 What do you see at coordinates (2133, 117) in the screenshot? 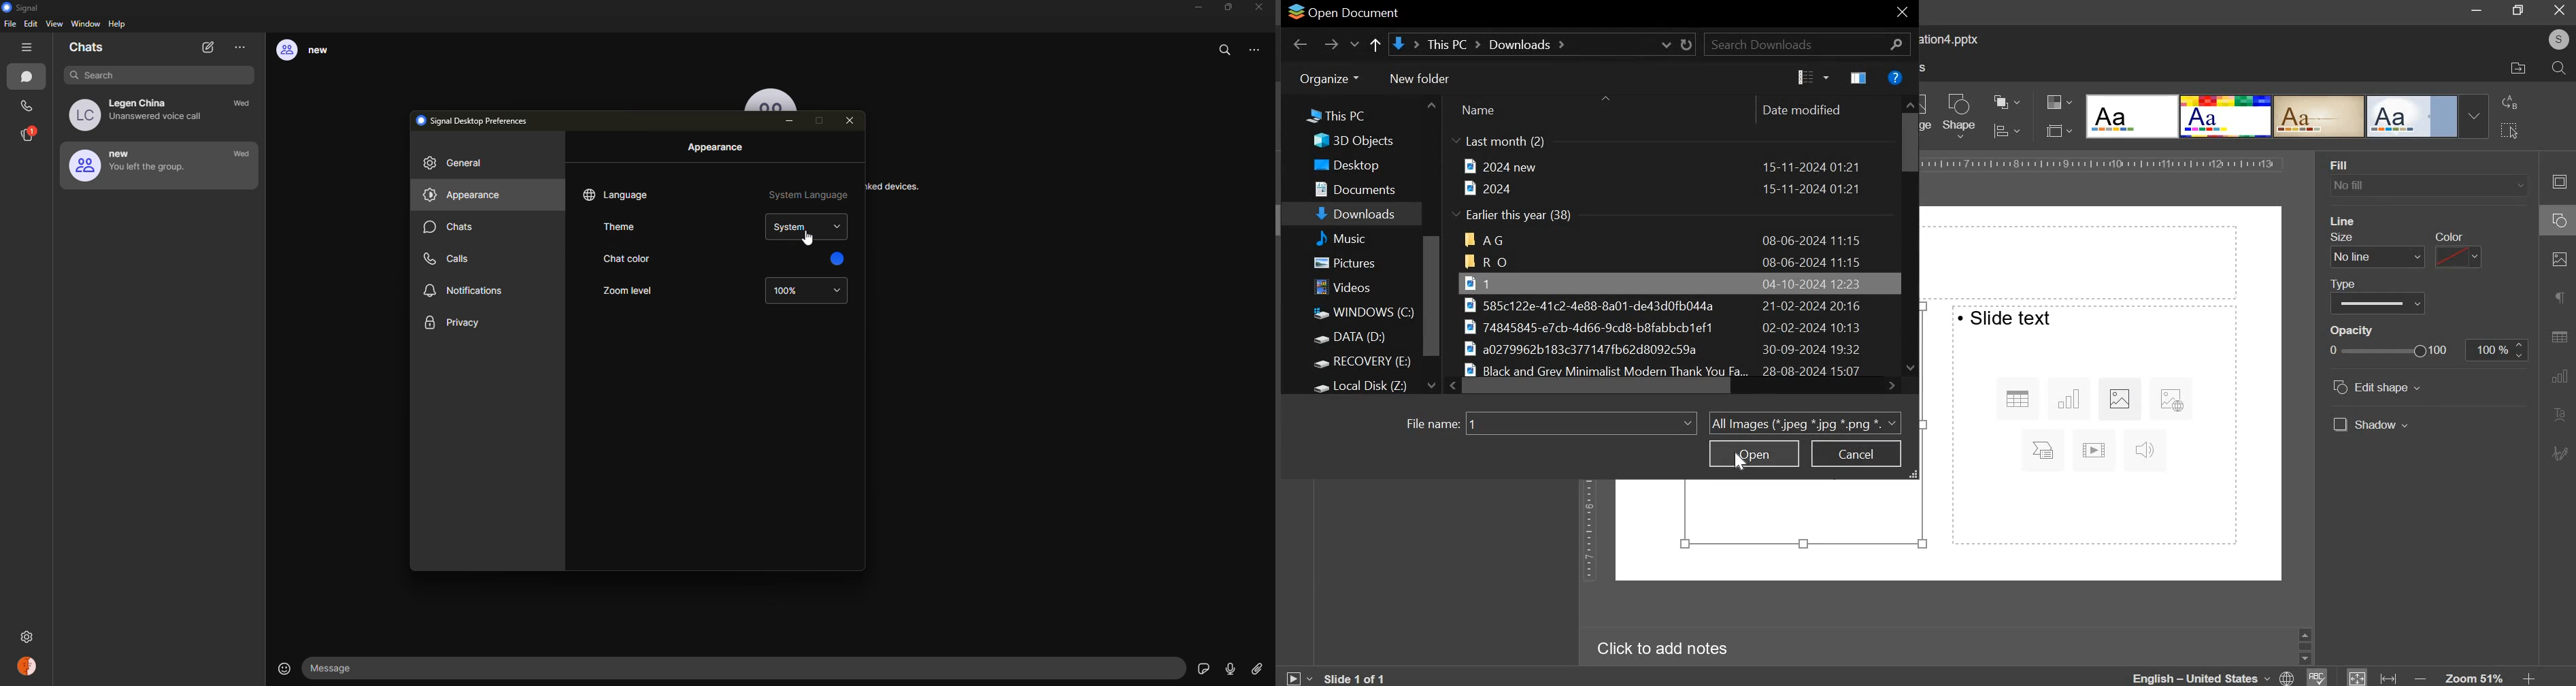
I see `design` at bounding box center [2133, 117].